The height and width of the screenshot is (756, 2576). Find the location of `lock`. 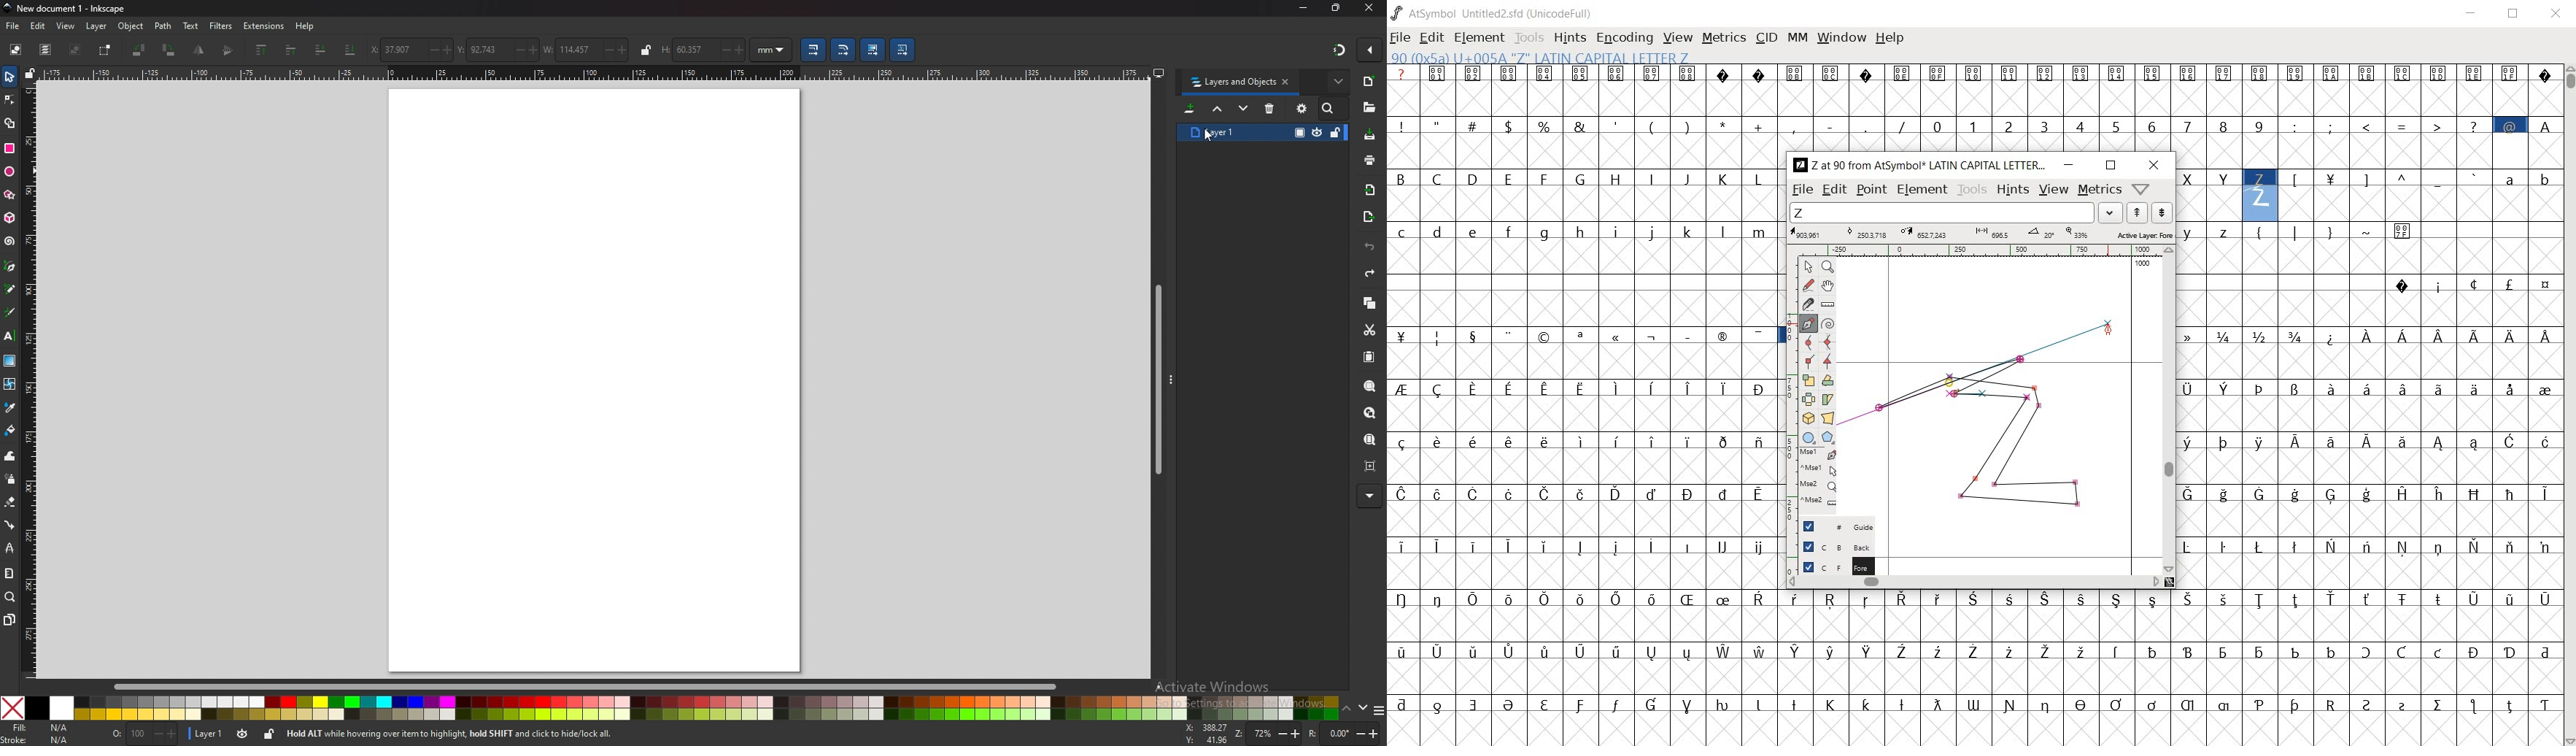

lock is located at coordinates (269, 734).